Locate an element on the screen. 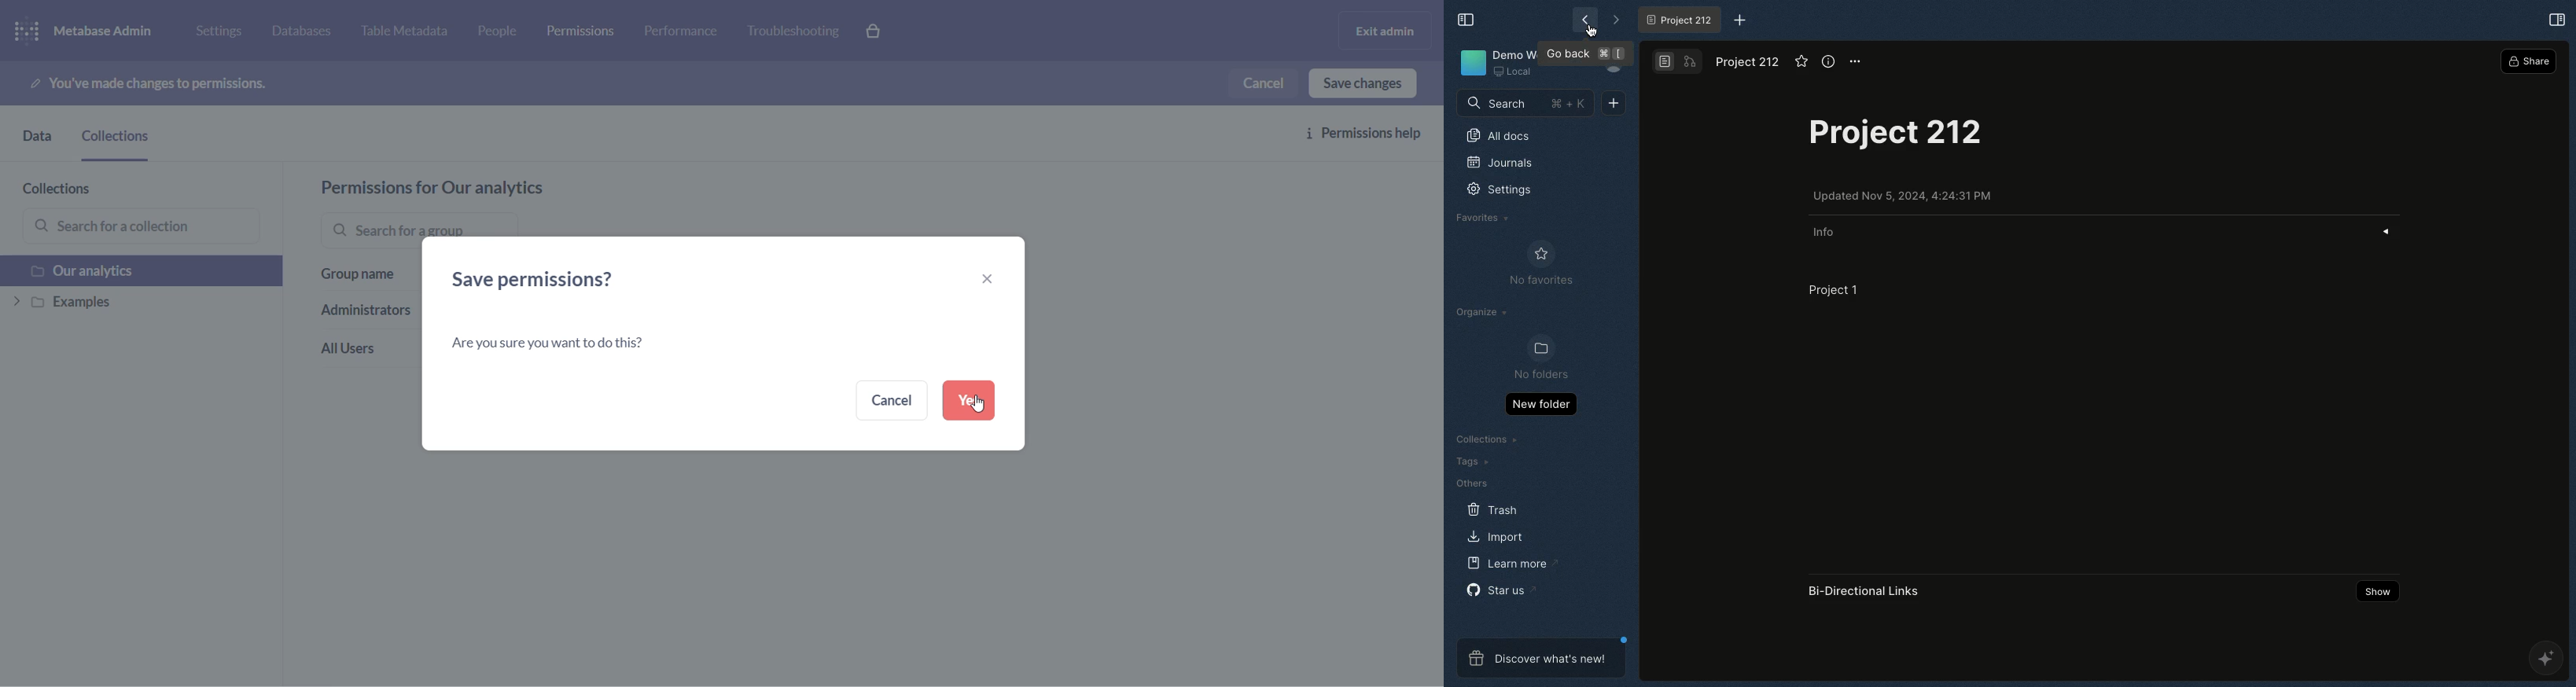  Info is located at coordinates (1827, 232).